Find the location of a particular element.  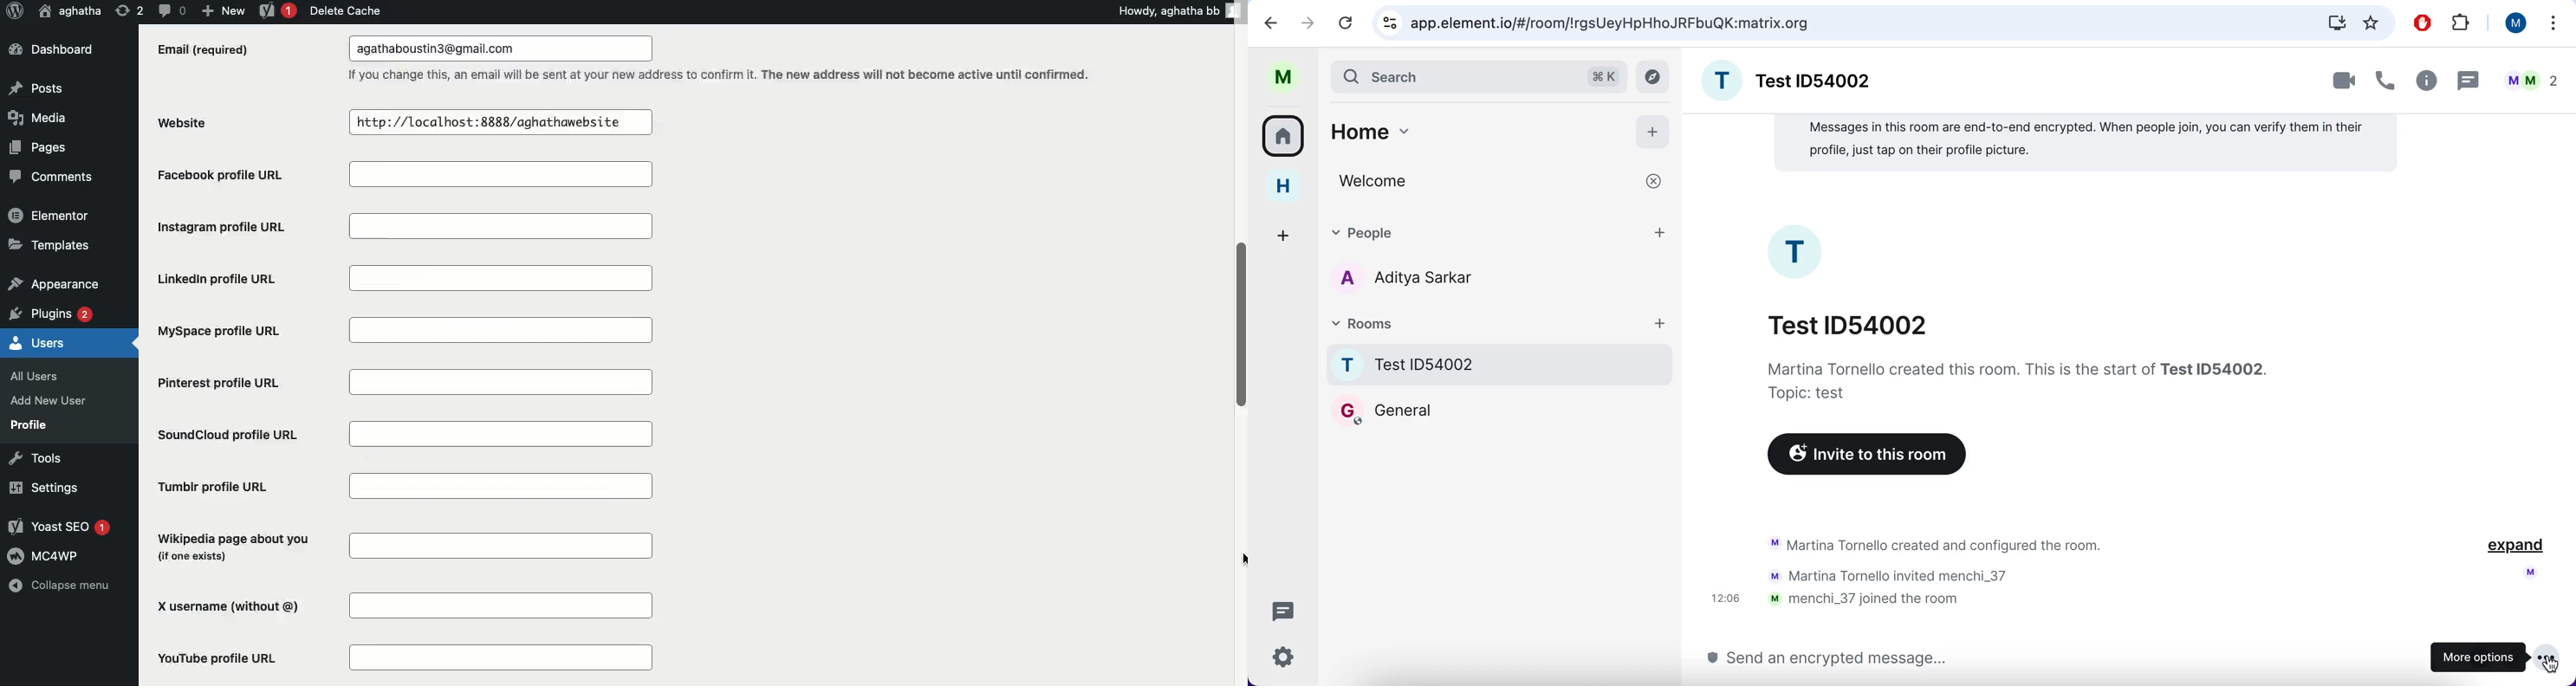

Appearance is located at coordinates (53, 282).